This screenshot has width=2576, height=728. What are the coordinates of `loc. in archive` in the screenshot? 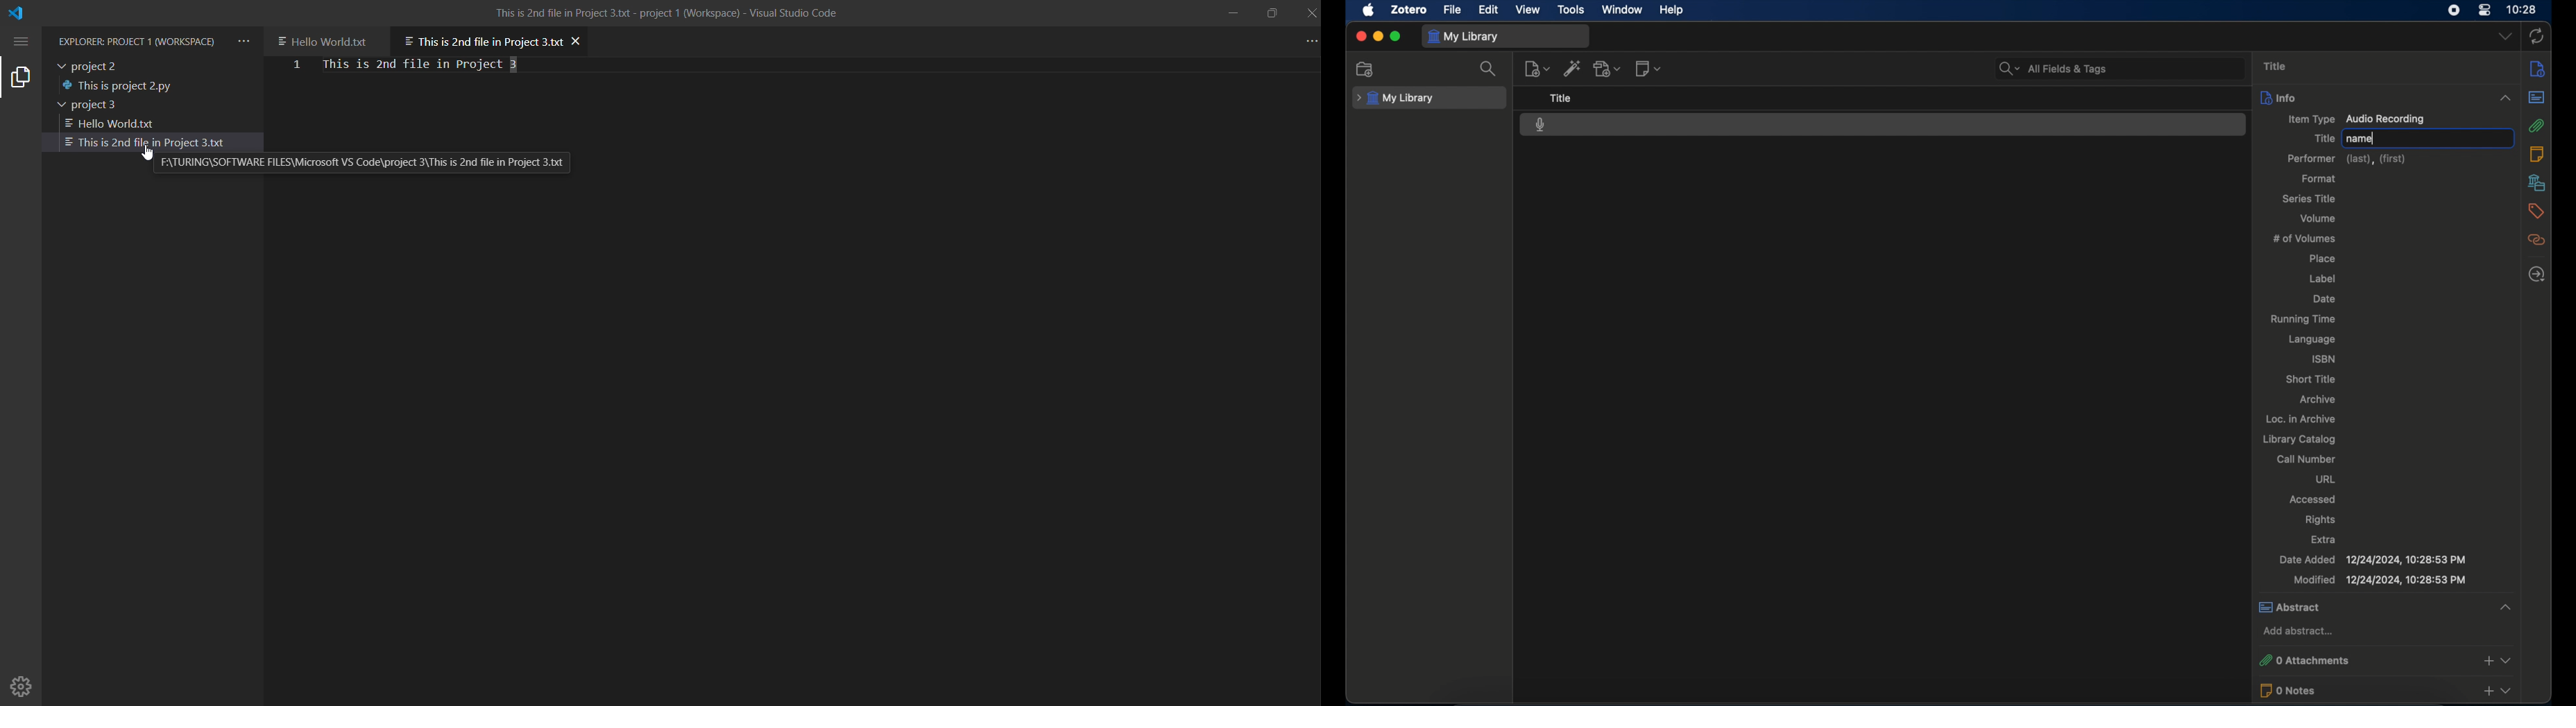 It's located at (2302, 419).